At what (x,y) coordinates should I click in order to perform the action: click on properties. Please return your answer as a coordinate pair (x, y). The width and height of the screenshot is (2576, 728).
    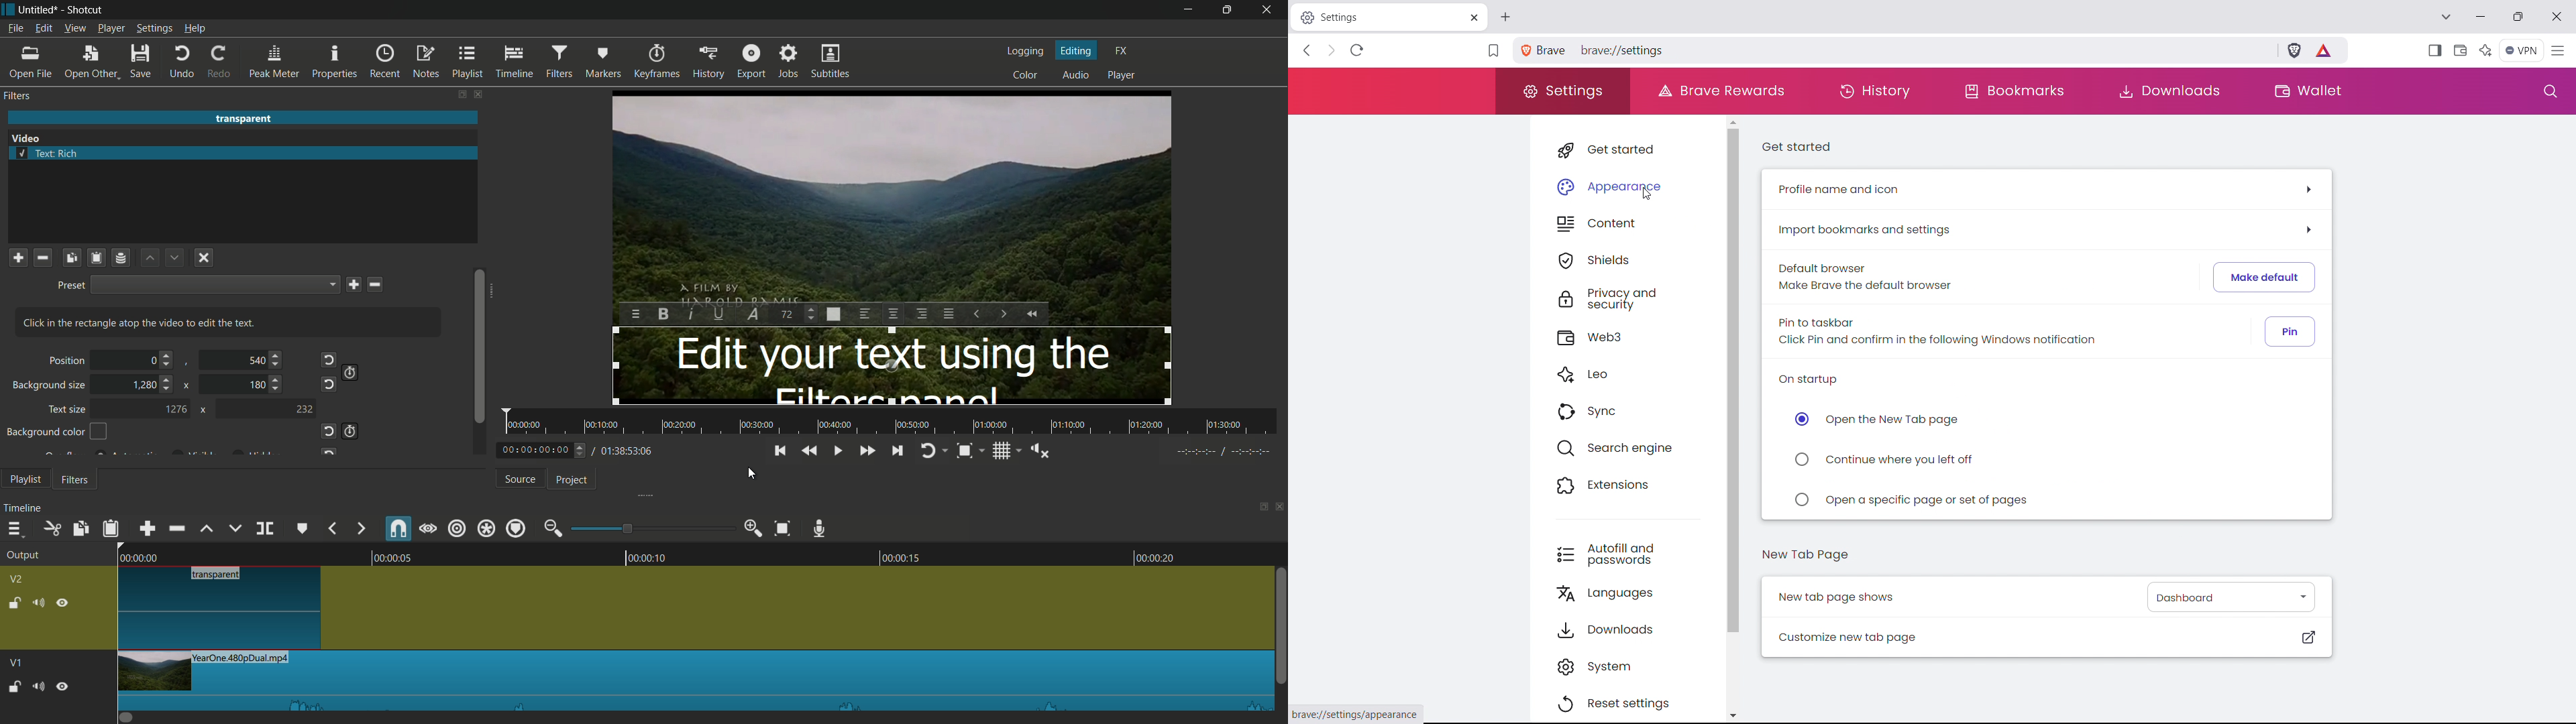
    Looking at the image, I should click on (336, 62).